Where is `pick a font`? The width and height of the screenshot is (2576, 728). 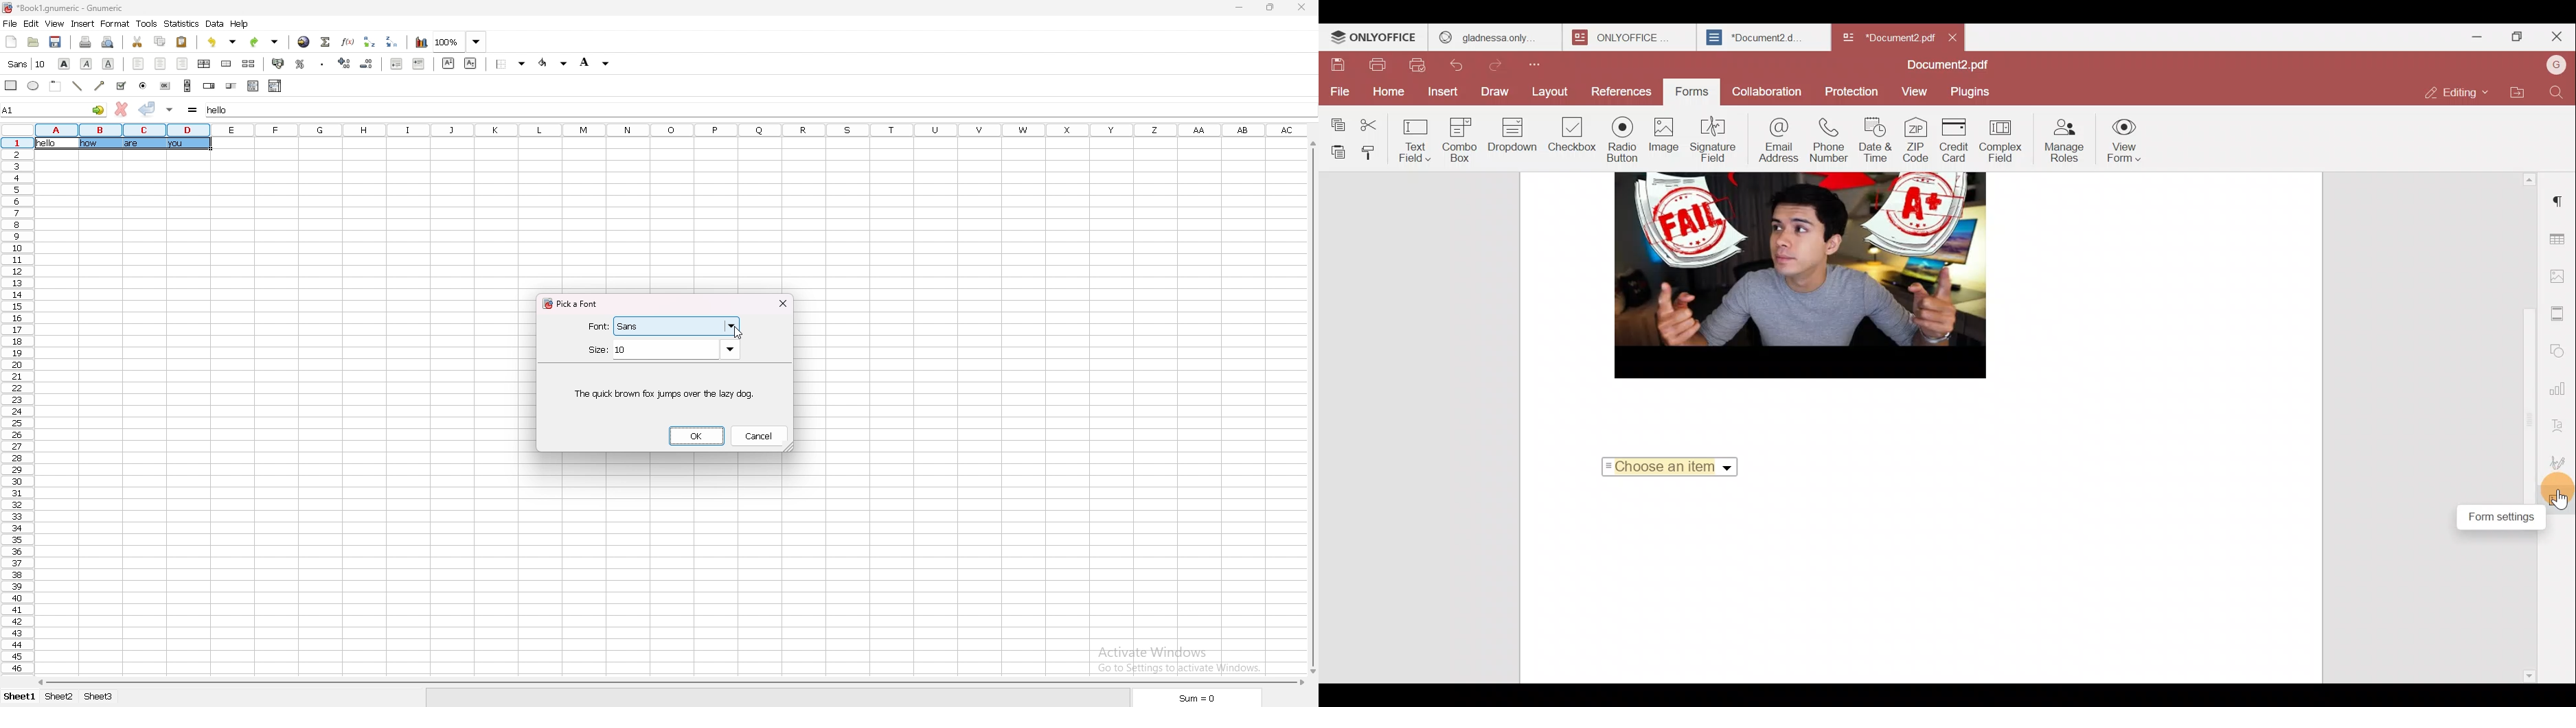
pick a font is located at coordinates (575, 304).